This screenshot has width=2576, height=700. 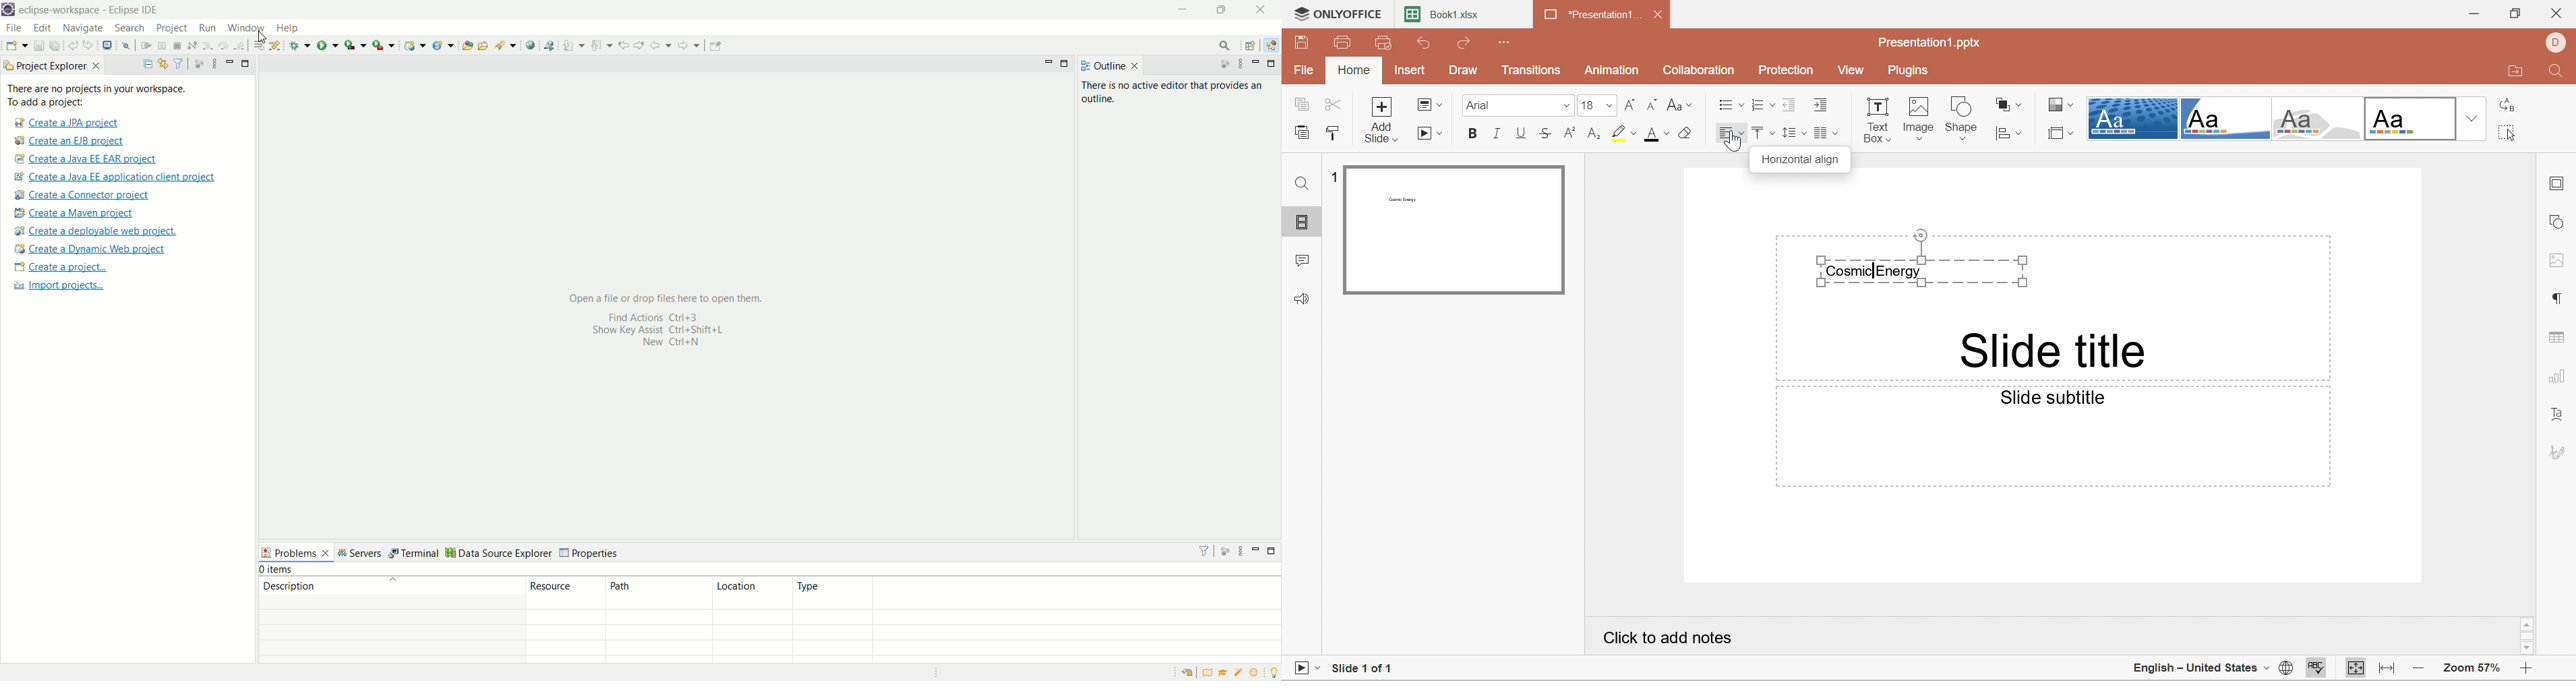 What do you see at coordinates (107, 45) in the screenshot?
I see `open a terminal` at bounding box center [107, 45].